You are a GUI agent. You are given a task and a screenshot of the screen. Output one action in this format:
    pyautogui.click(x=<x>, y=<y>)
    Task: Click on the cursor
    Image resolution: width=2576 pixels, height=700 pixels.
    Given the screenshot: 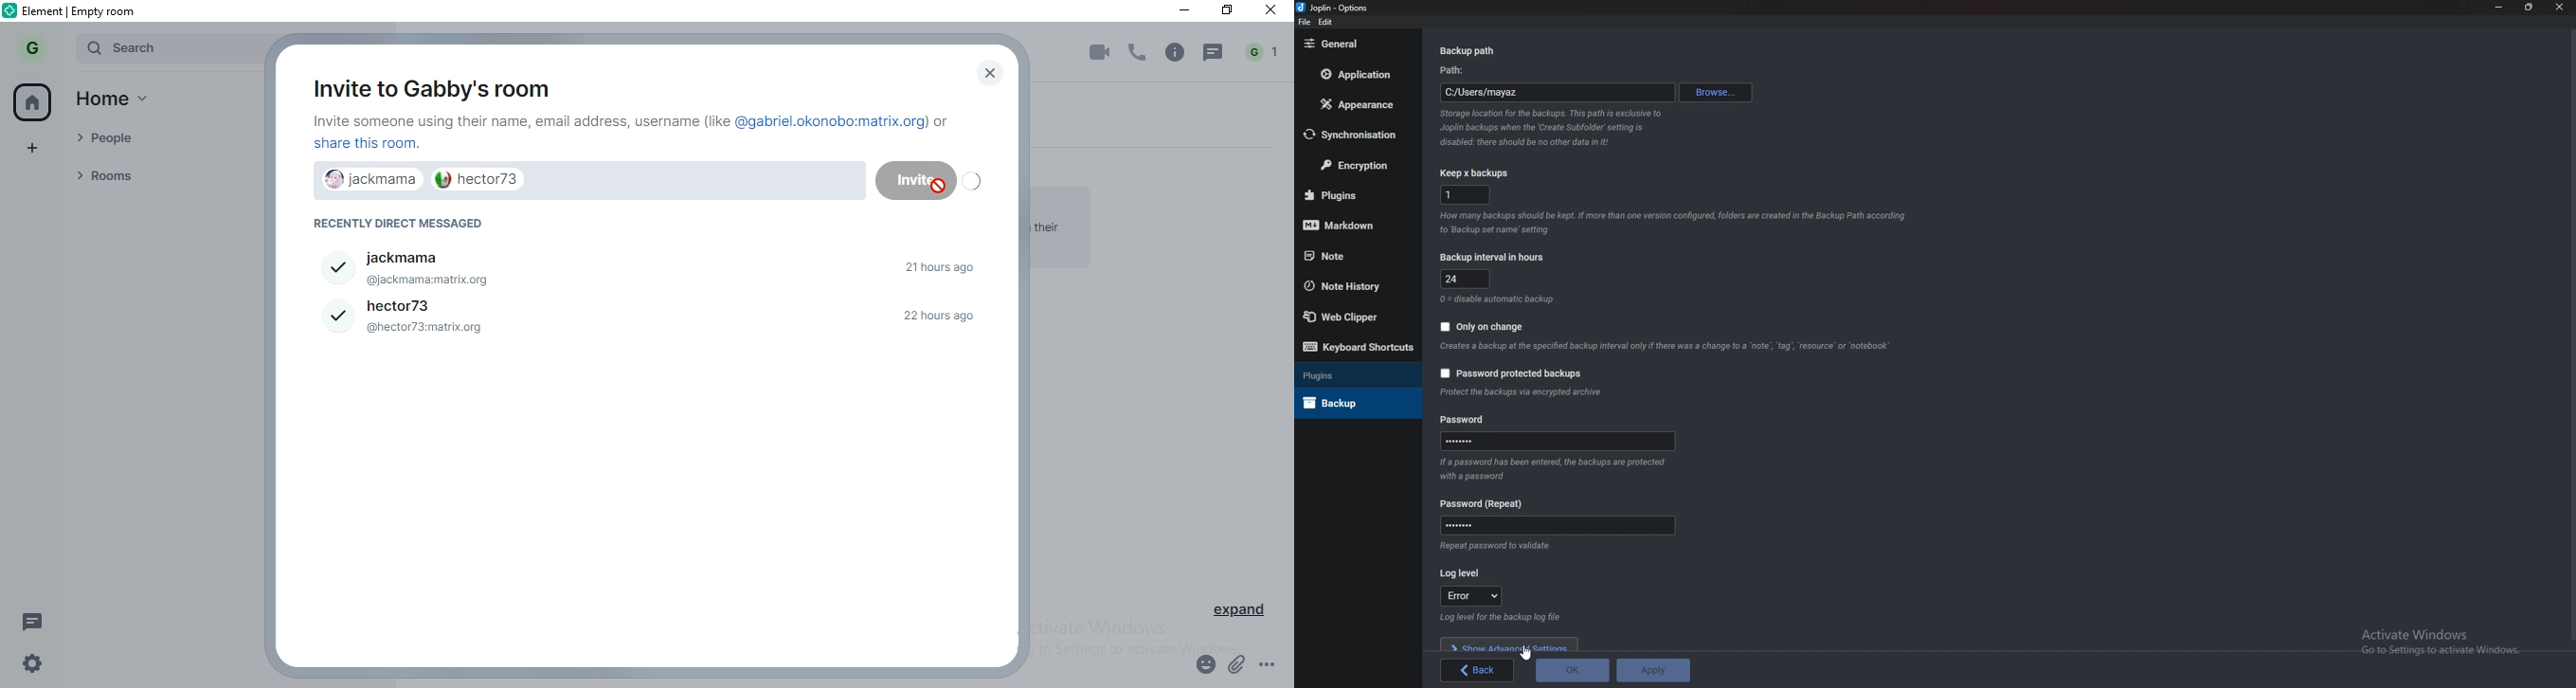 What is the action you would take?
    pyautogui.click(x=939, y=187)
    